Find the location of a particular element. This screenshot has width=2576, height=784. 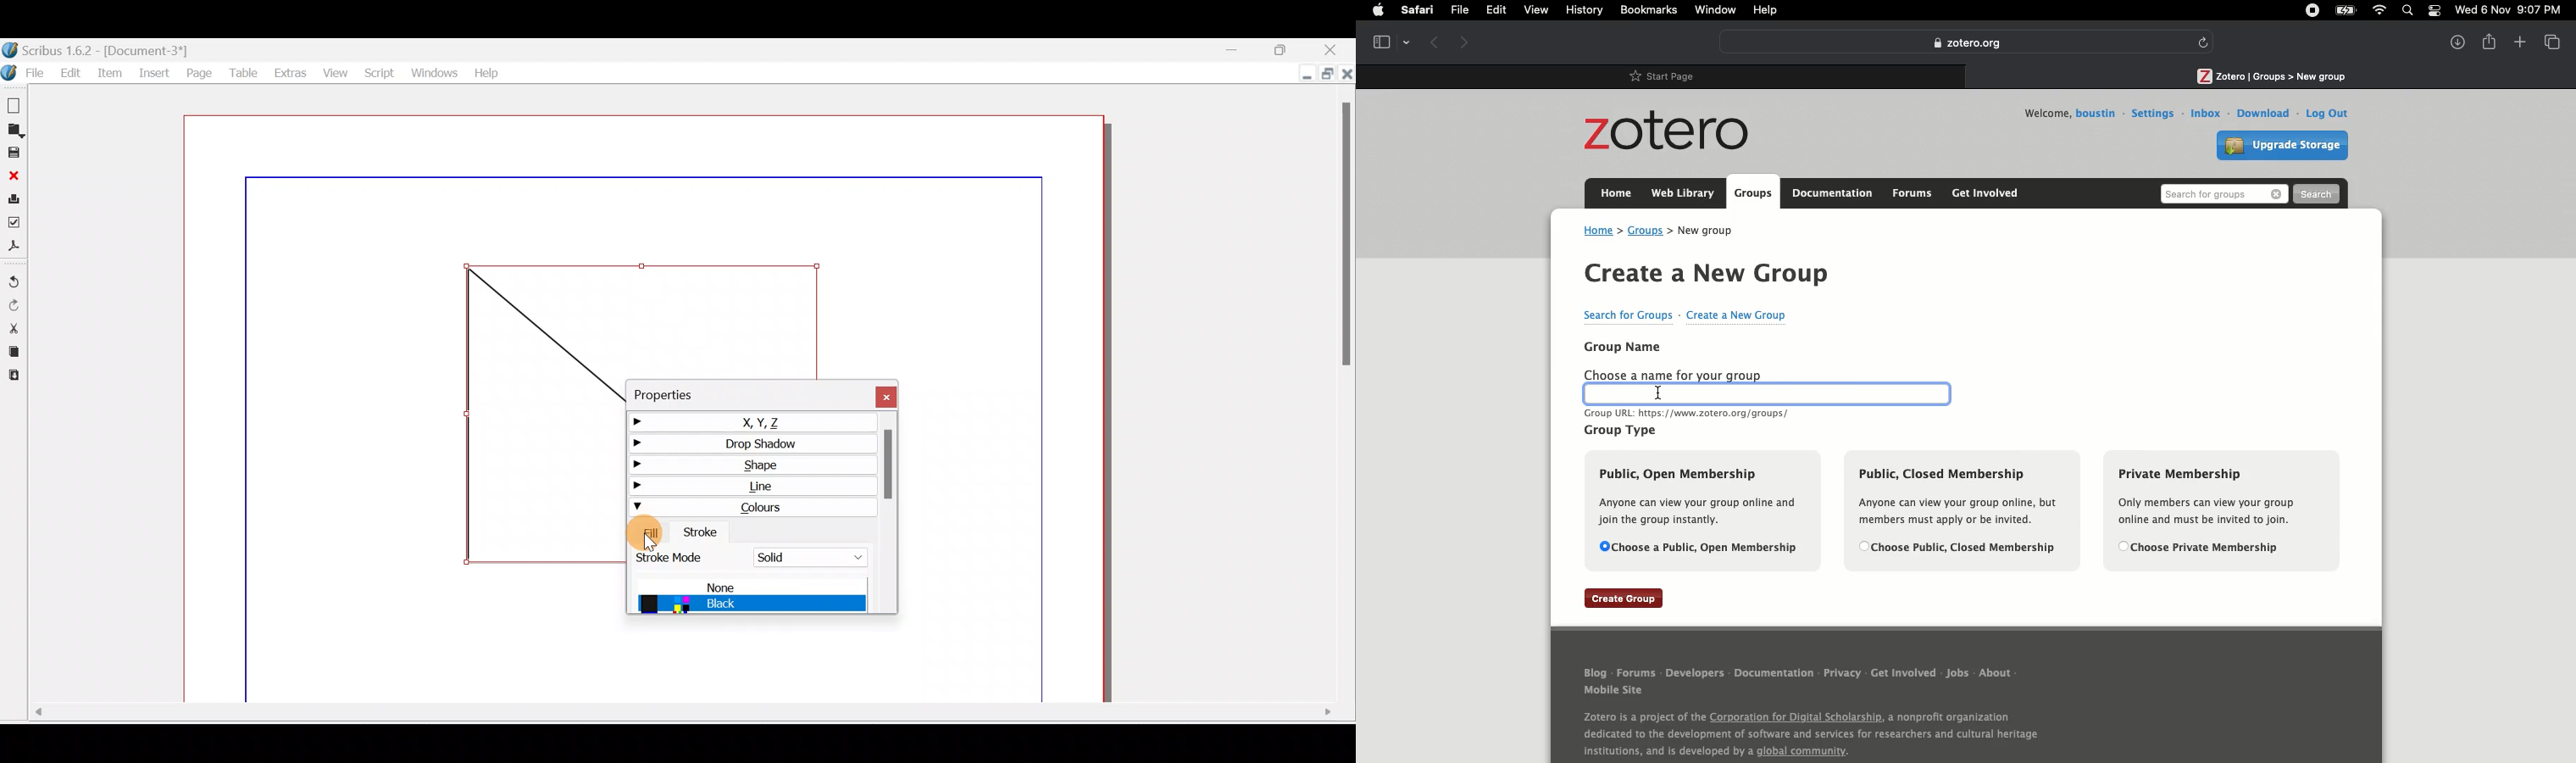

Apple logo is located at coordinates (1377, 11).